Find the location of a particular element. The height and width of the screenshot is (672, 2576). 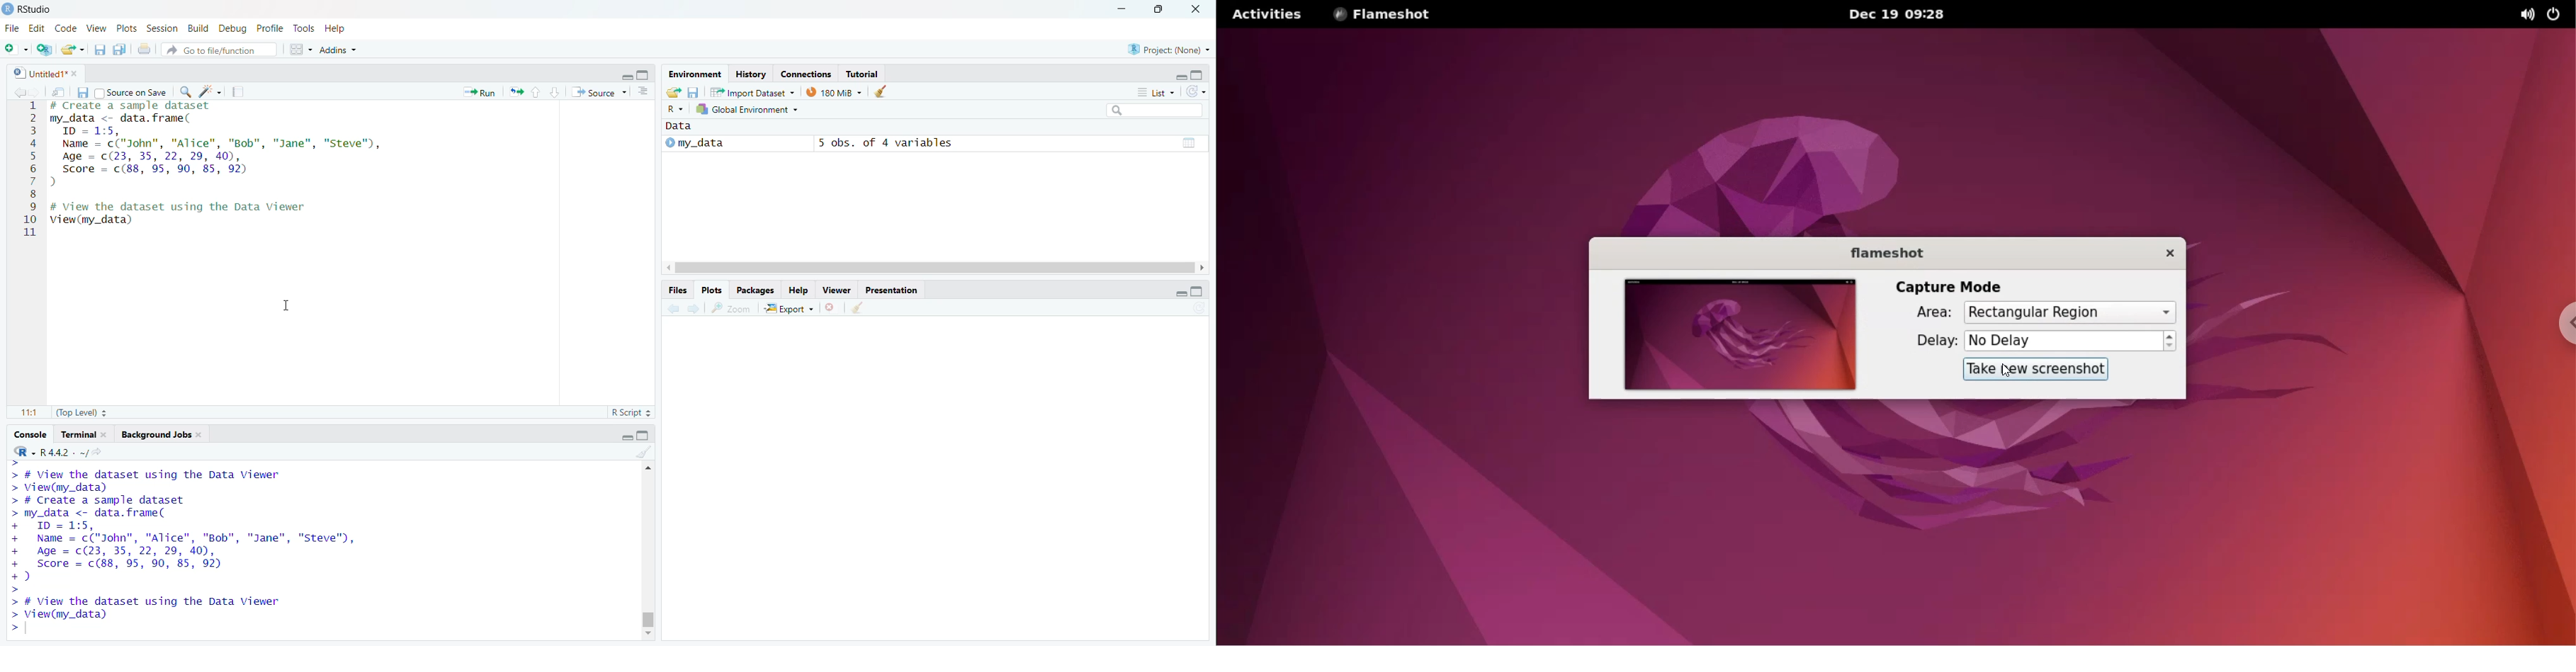

Open an existing file is located at coordinates (75, 50).